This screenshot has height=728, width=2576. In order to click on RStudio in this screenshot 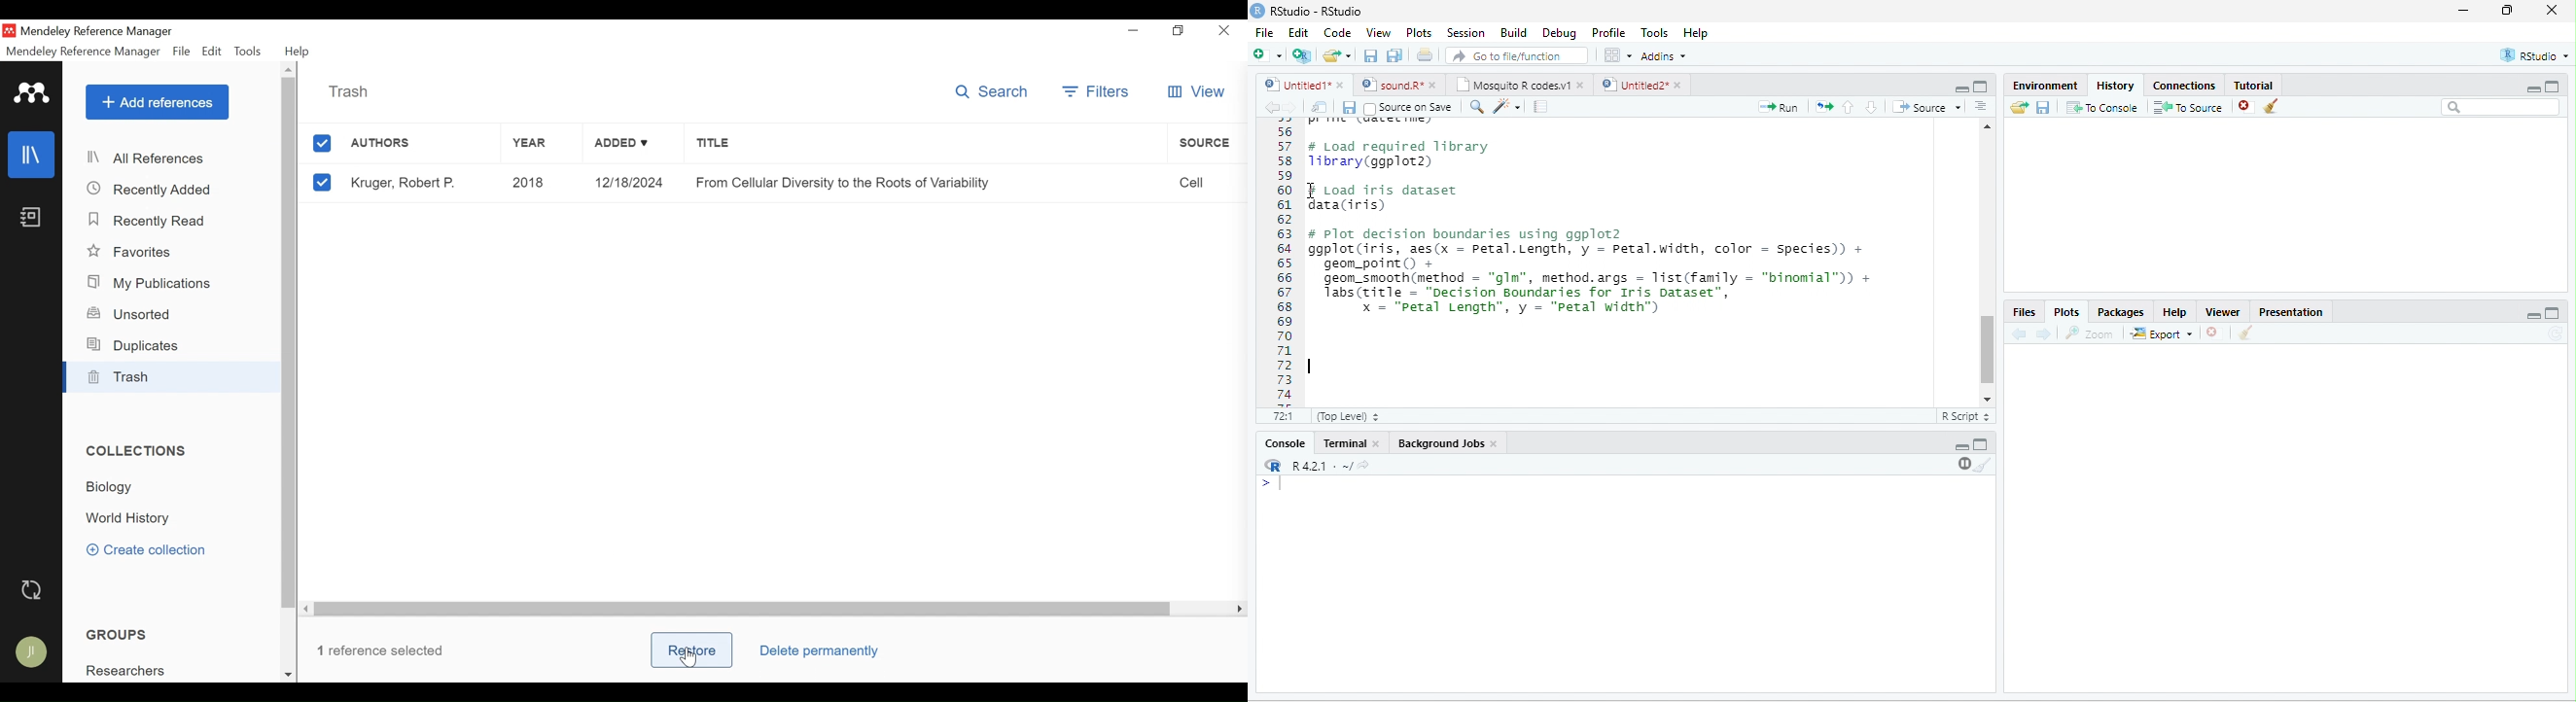, I will do `click(2535, 55)`.